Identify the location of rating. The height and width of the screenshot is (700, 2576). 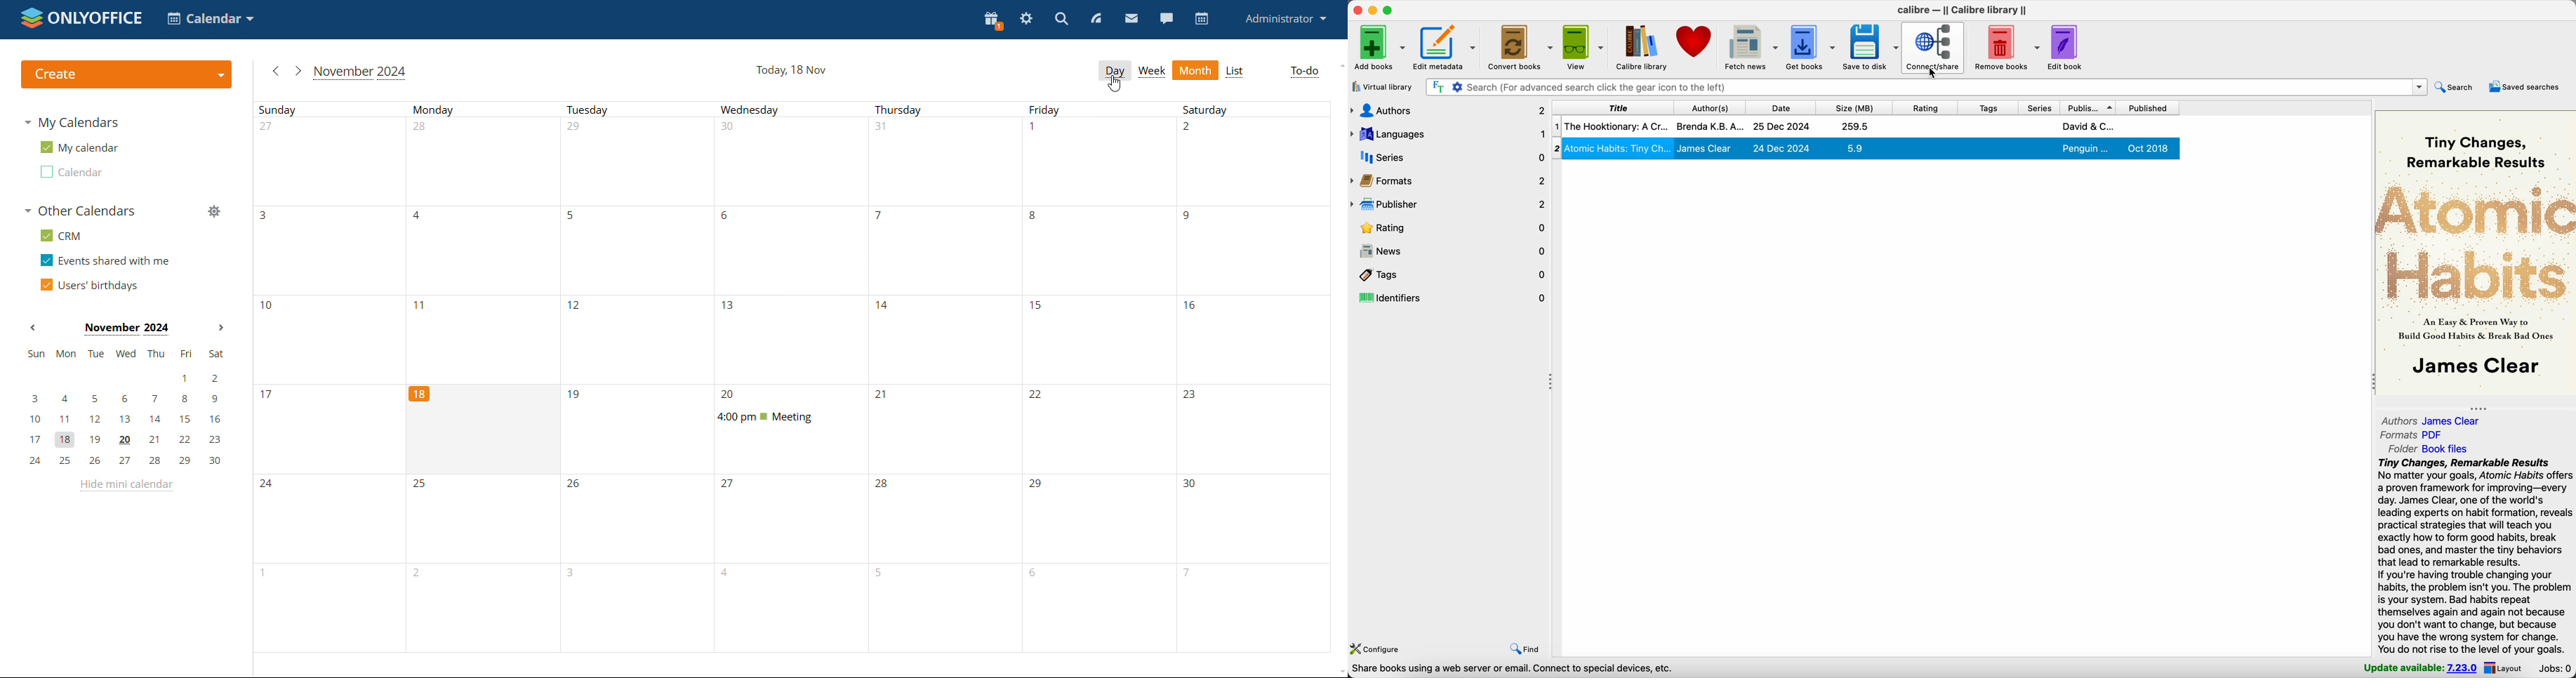
(1924, 106).